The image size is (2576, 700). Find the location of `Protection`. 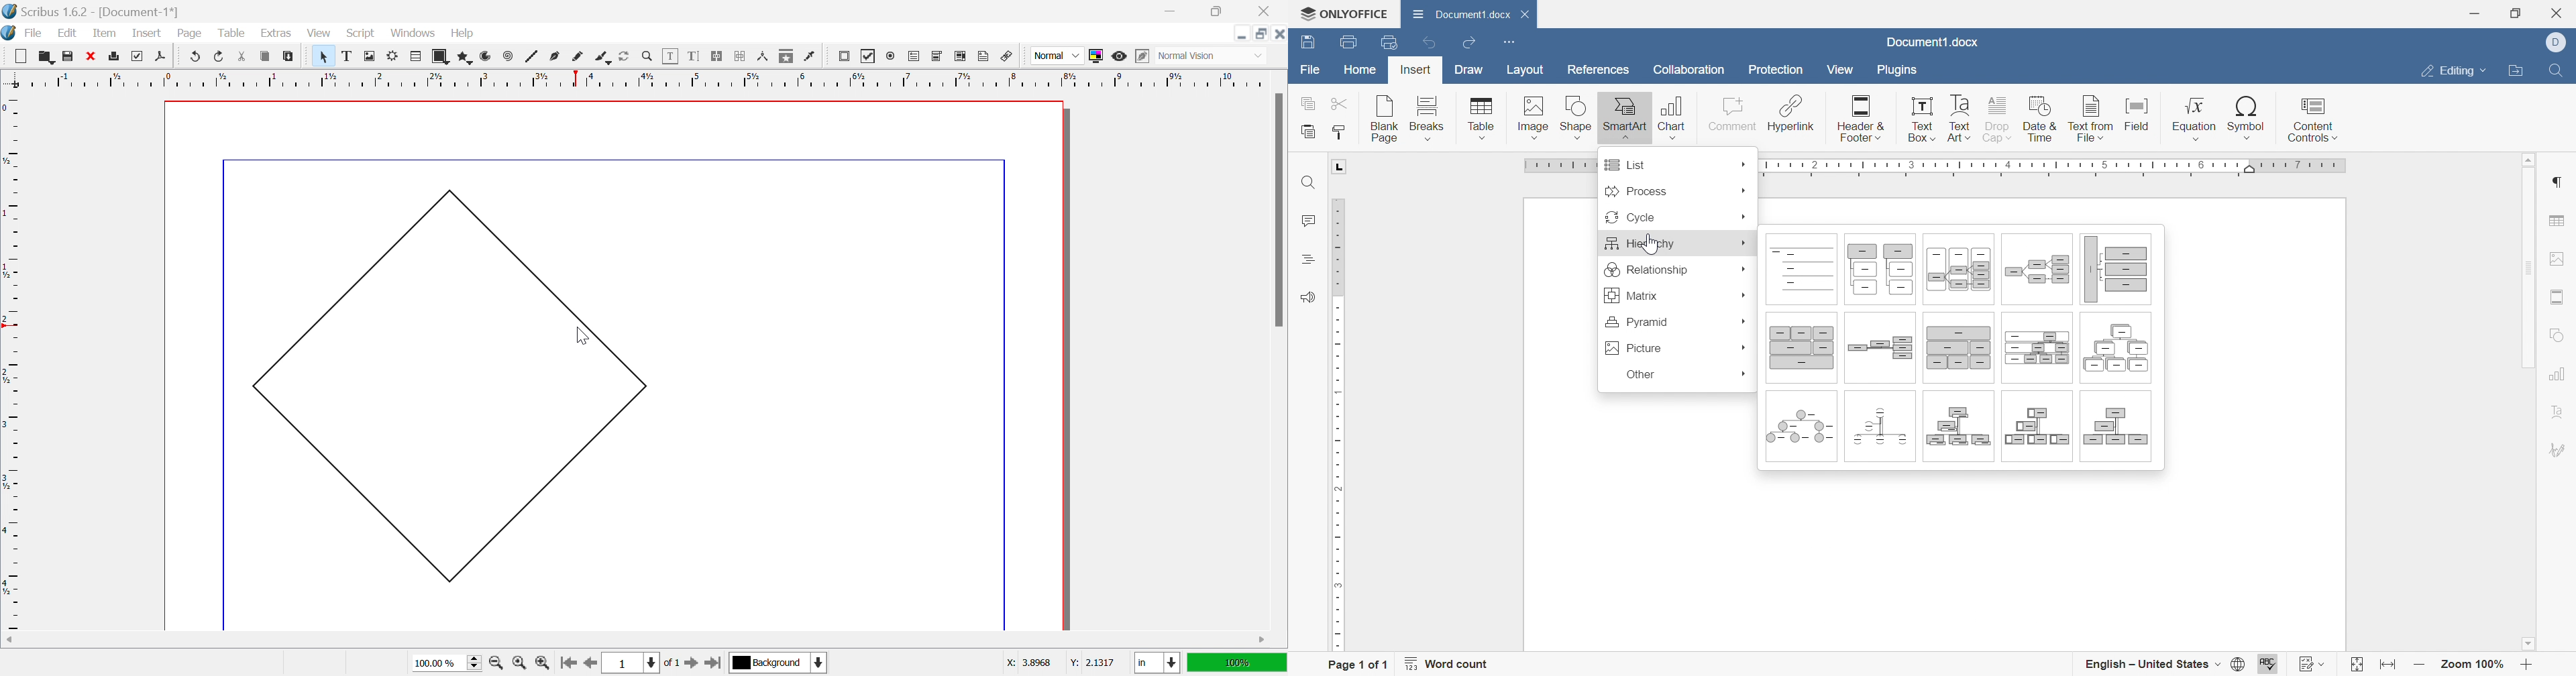

Protection is located at coordinates (1774, 70).